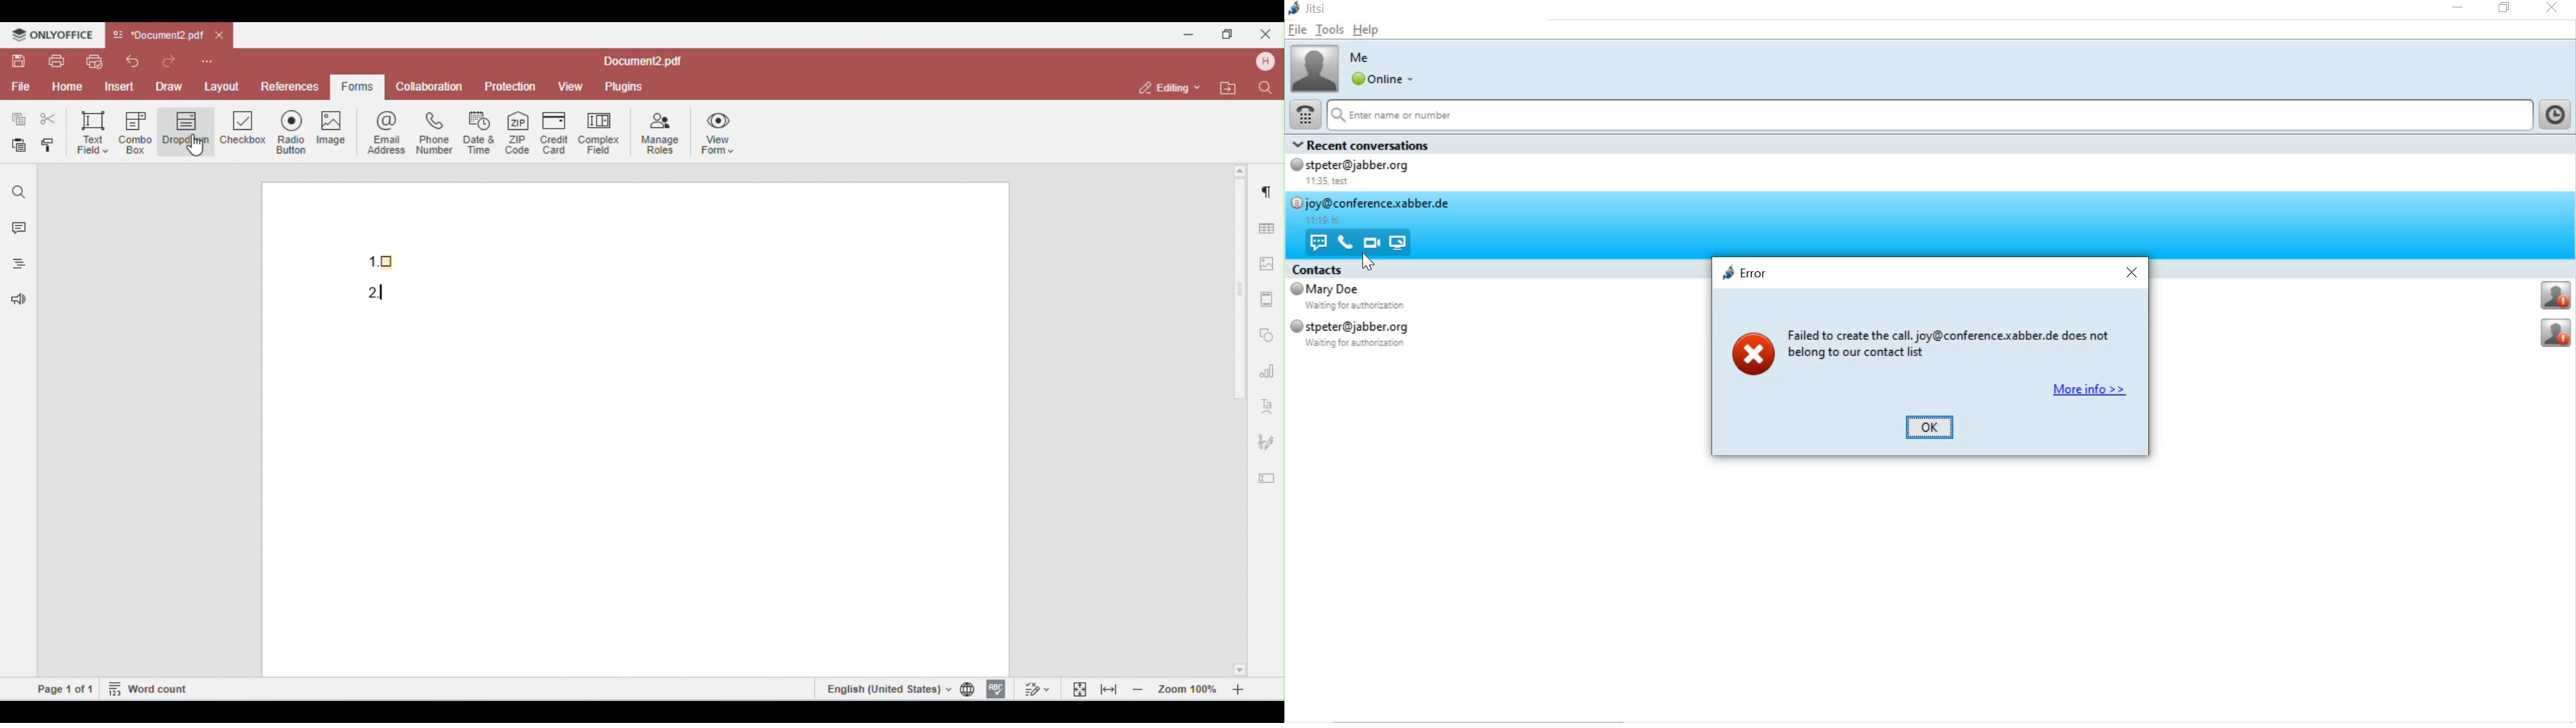  What do you see at coordinates (1744, 275) in the screenshot?
I see `error` at bounding box center [1744, 275].